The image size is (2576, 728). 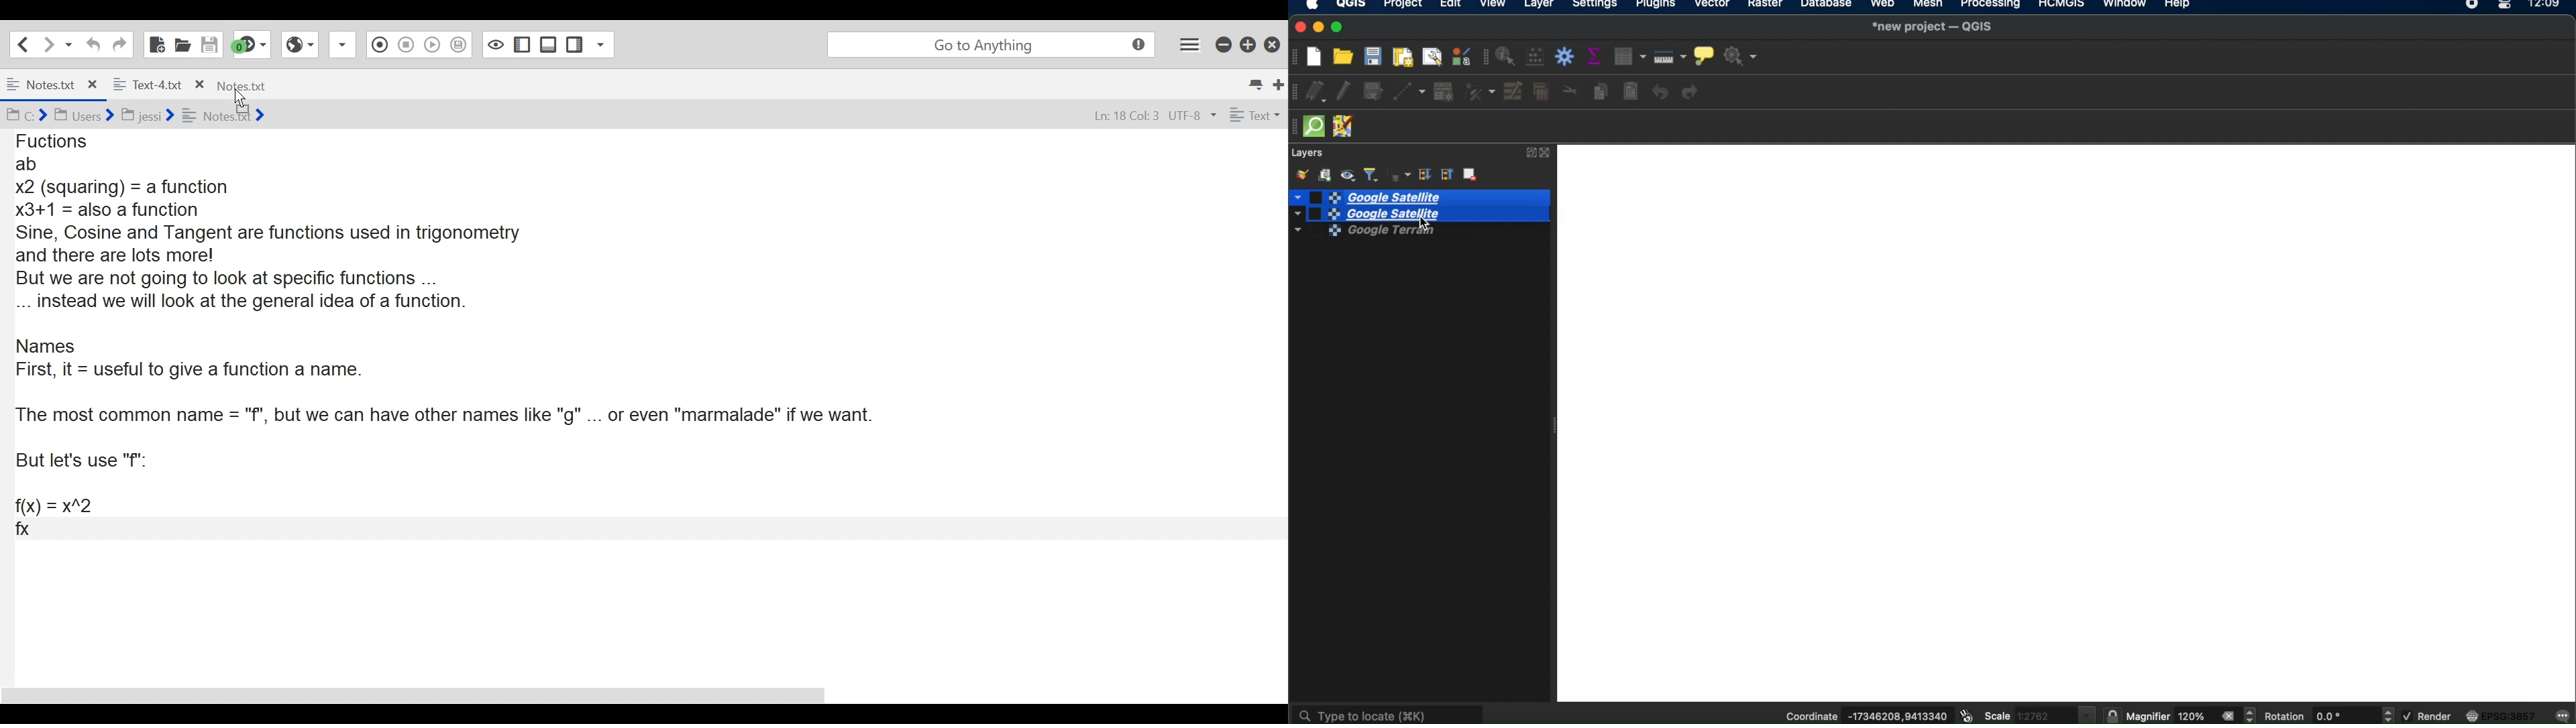 What do you see at coordinates (1827, 5) in the screenshot?
I see `database` at bounding box center [1827, 5].